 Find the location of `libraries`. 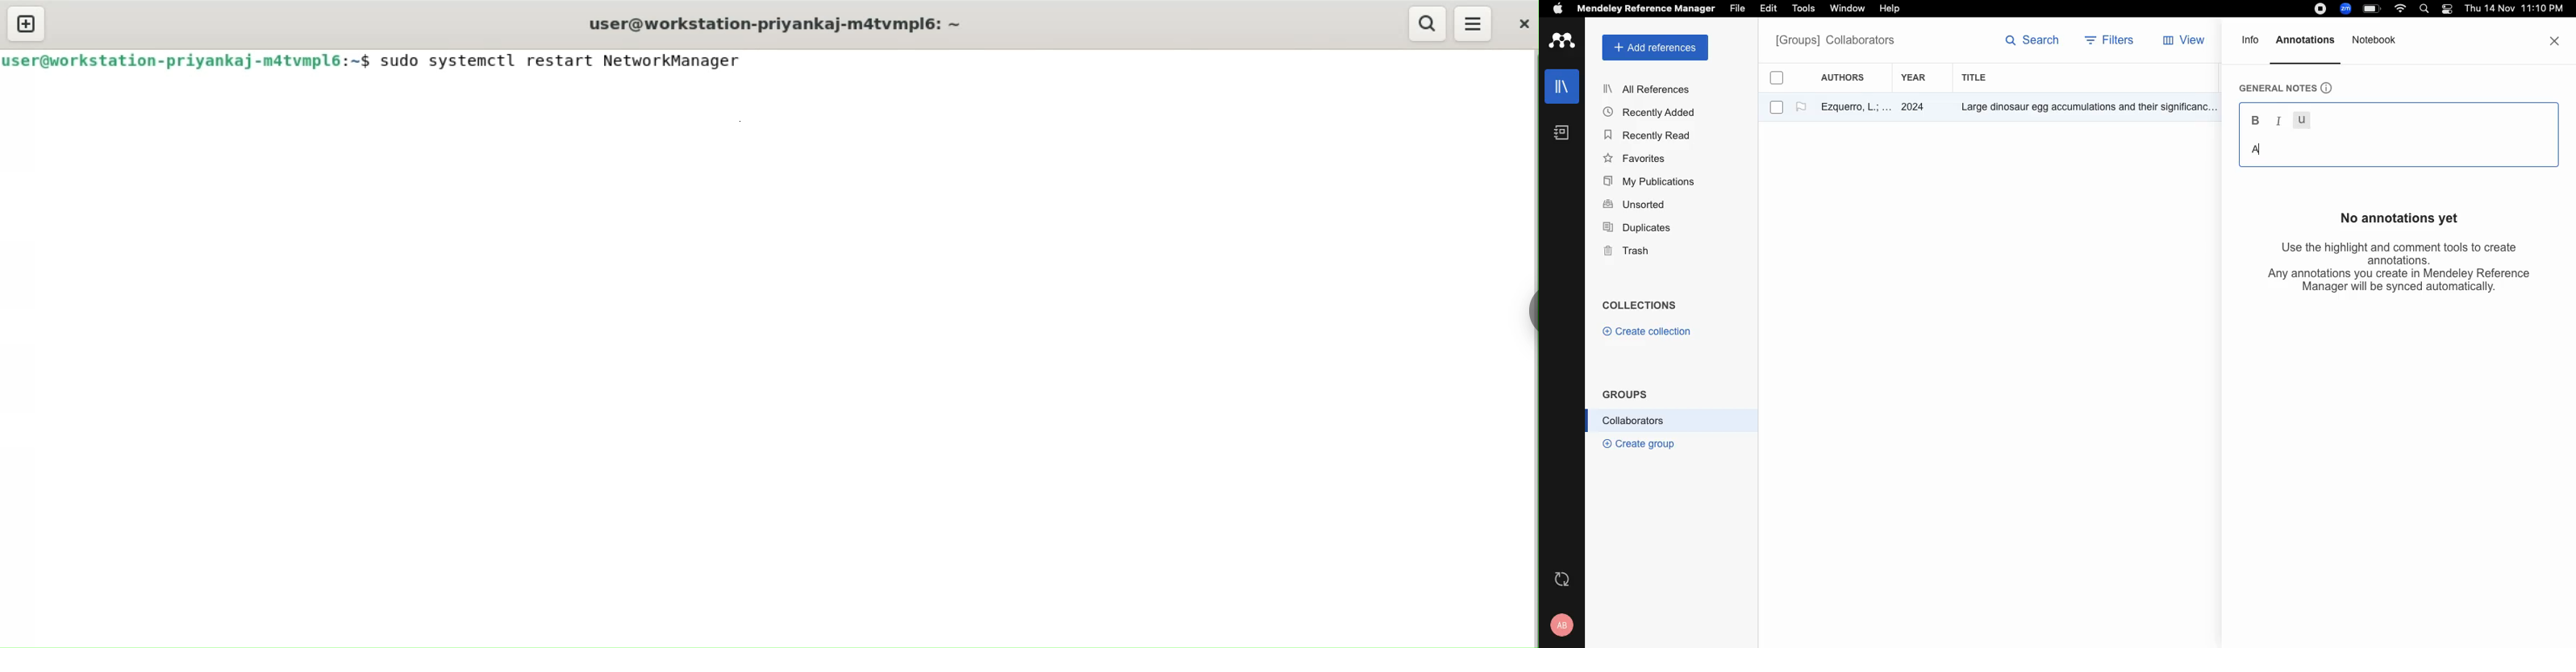

libraries is located at coordinates (1560, 85).